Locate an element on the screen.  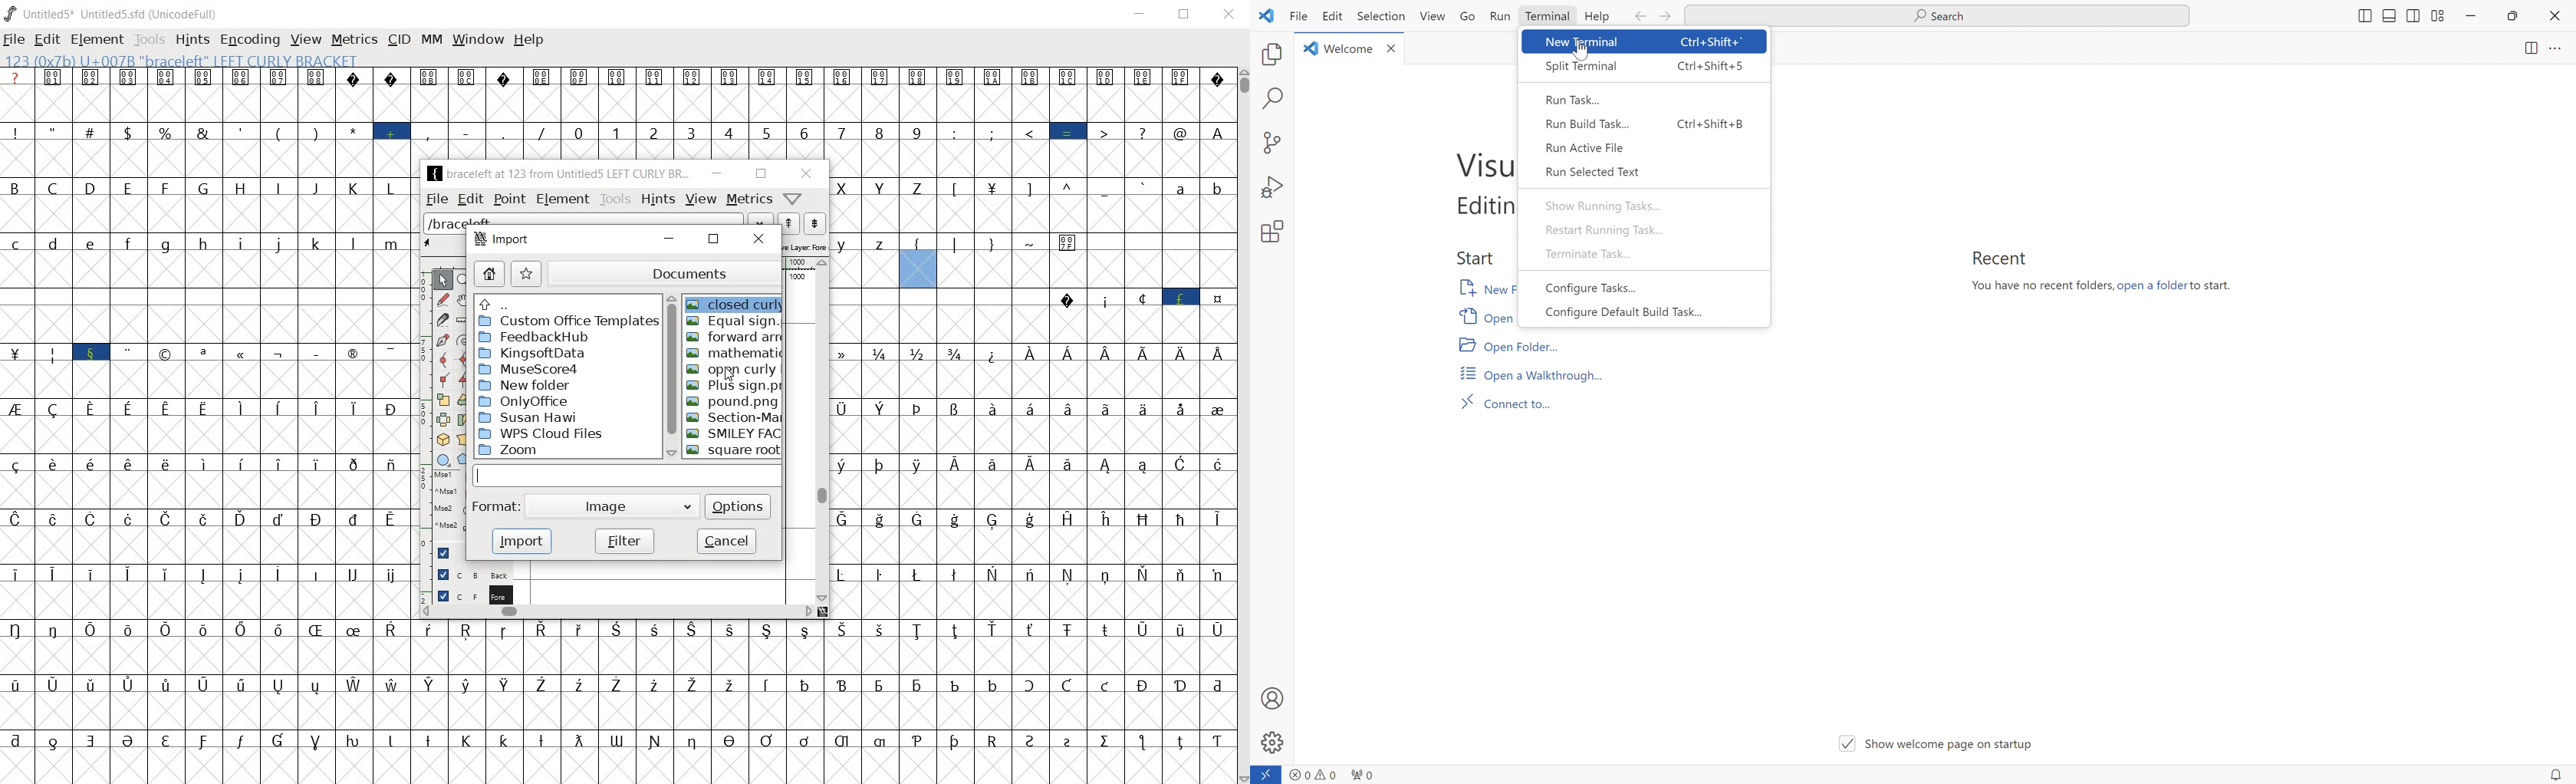
POINTER is located at coordinates (442, 280).